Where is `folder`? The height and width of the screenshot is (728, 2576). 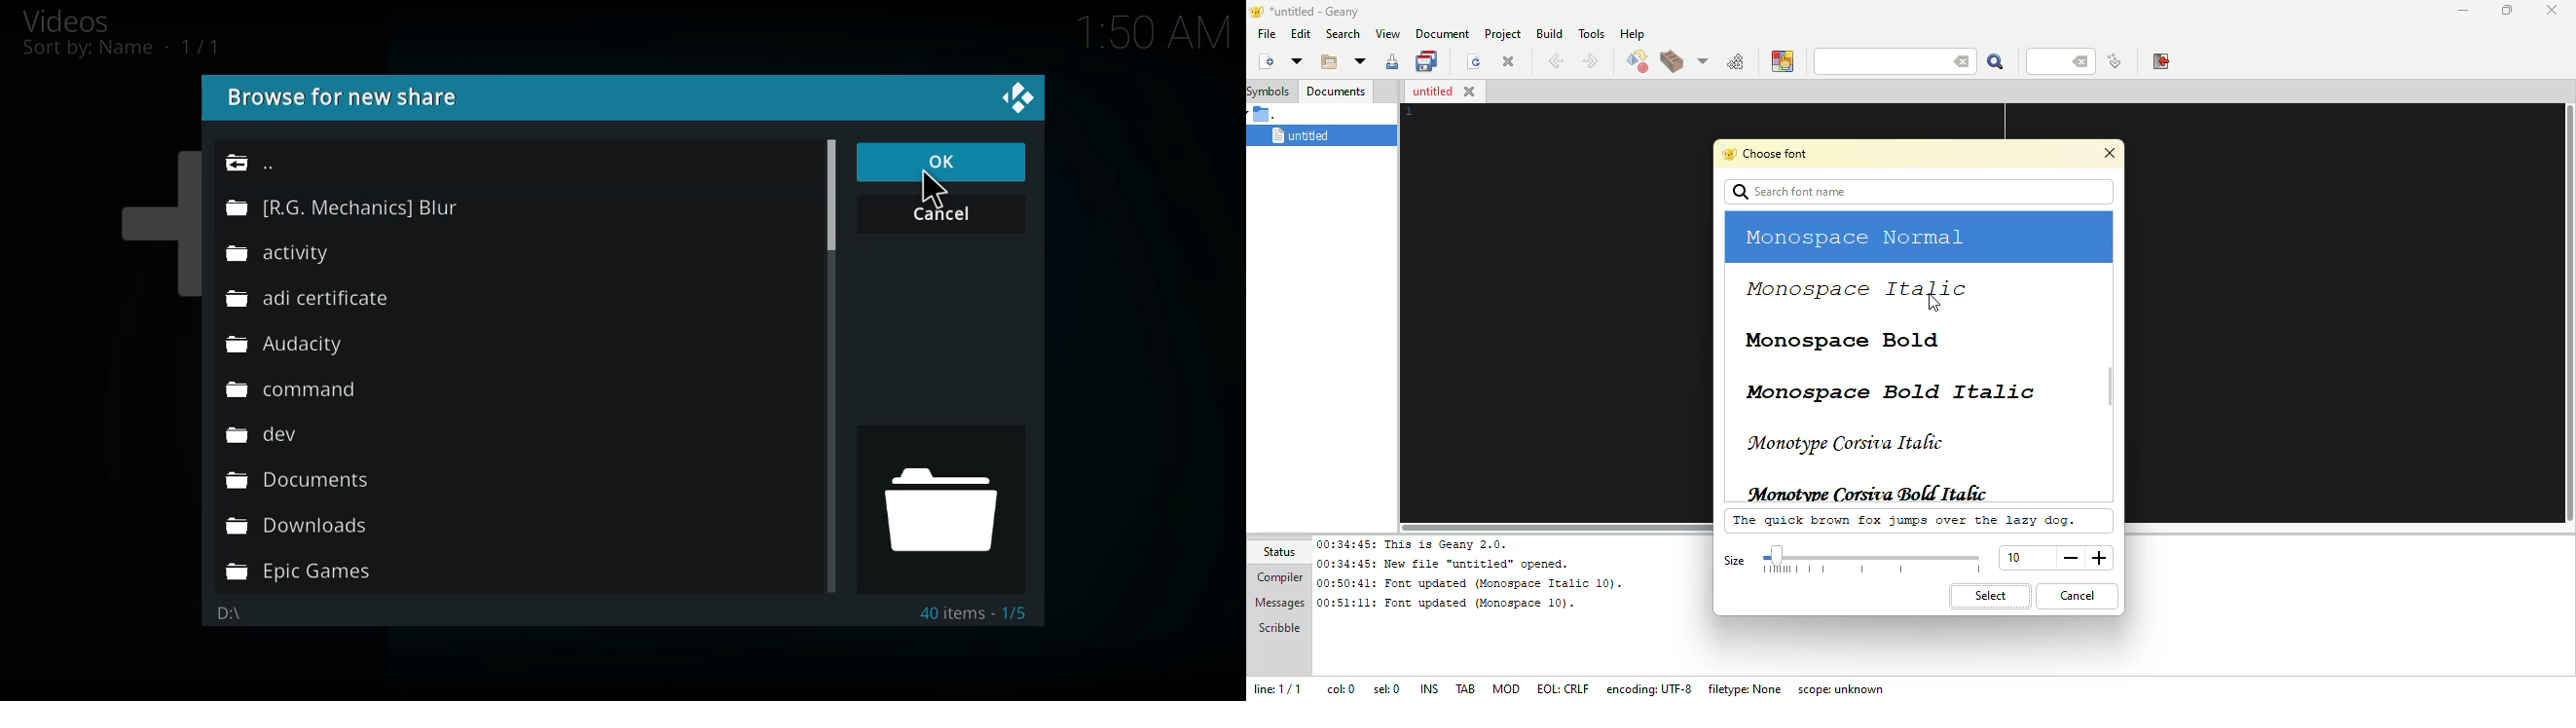
folder is located at coordinates (280, 254).